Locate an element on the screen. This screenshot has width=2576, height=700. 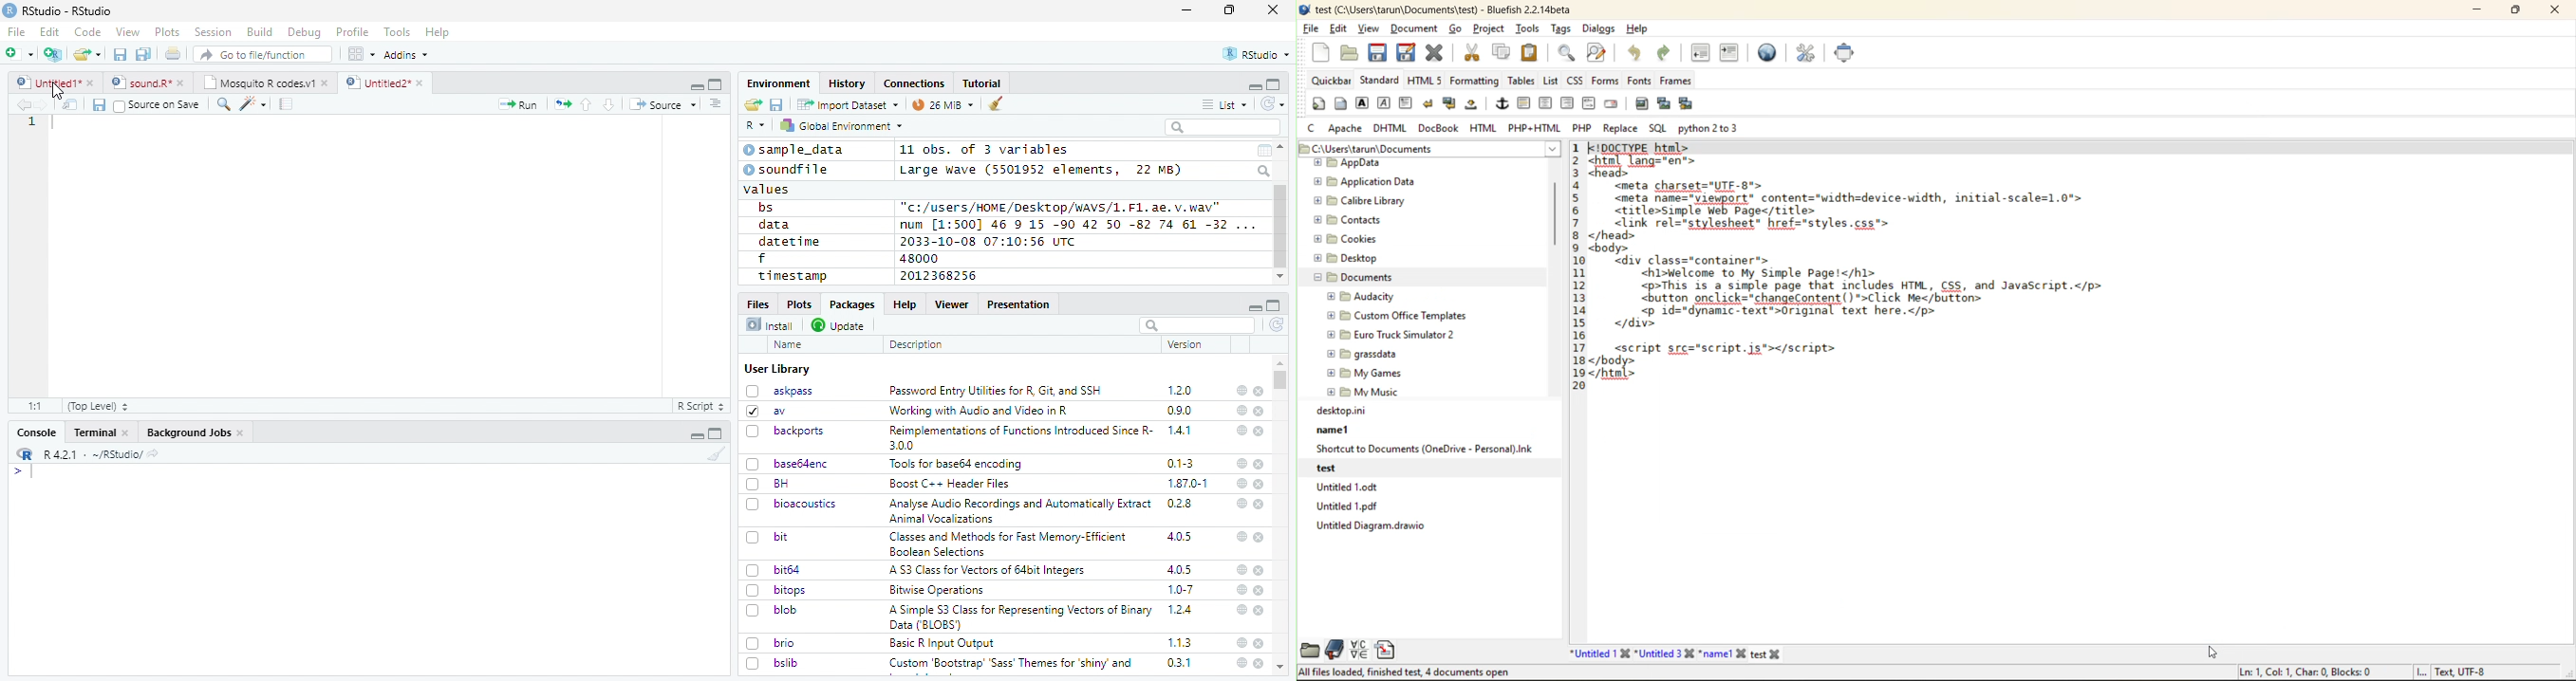
0.2.8 is located at coordinates (1181, 503).